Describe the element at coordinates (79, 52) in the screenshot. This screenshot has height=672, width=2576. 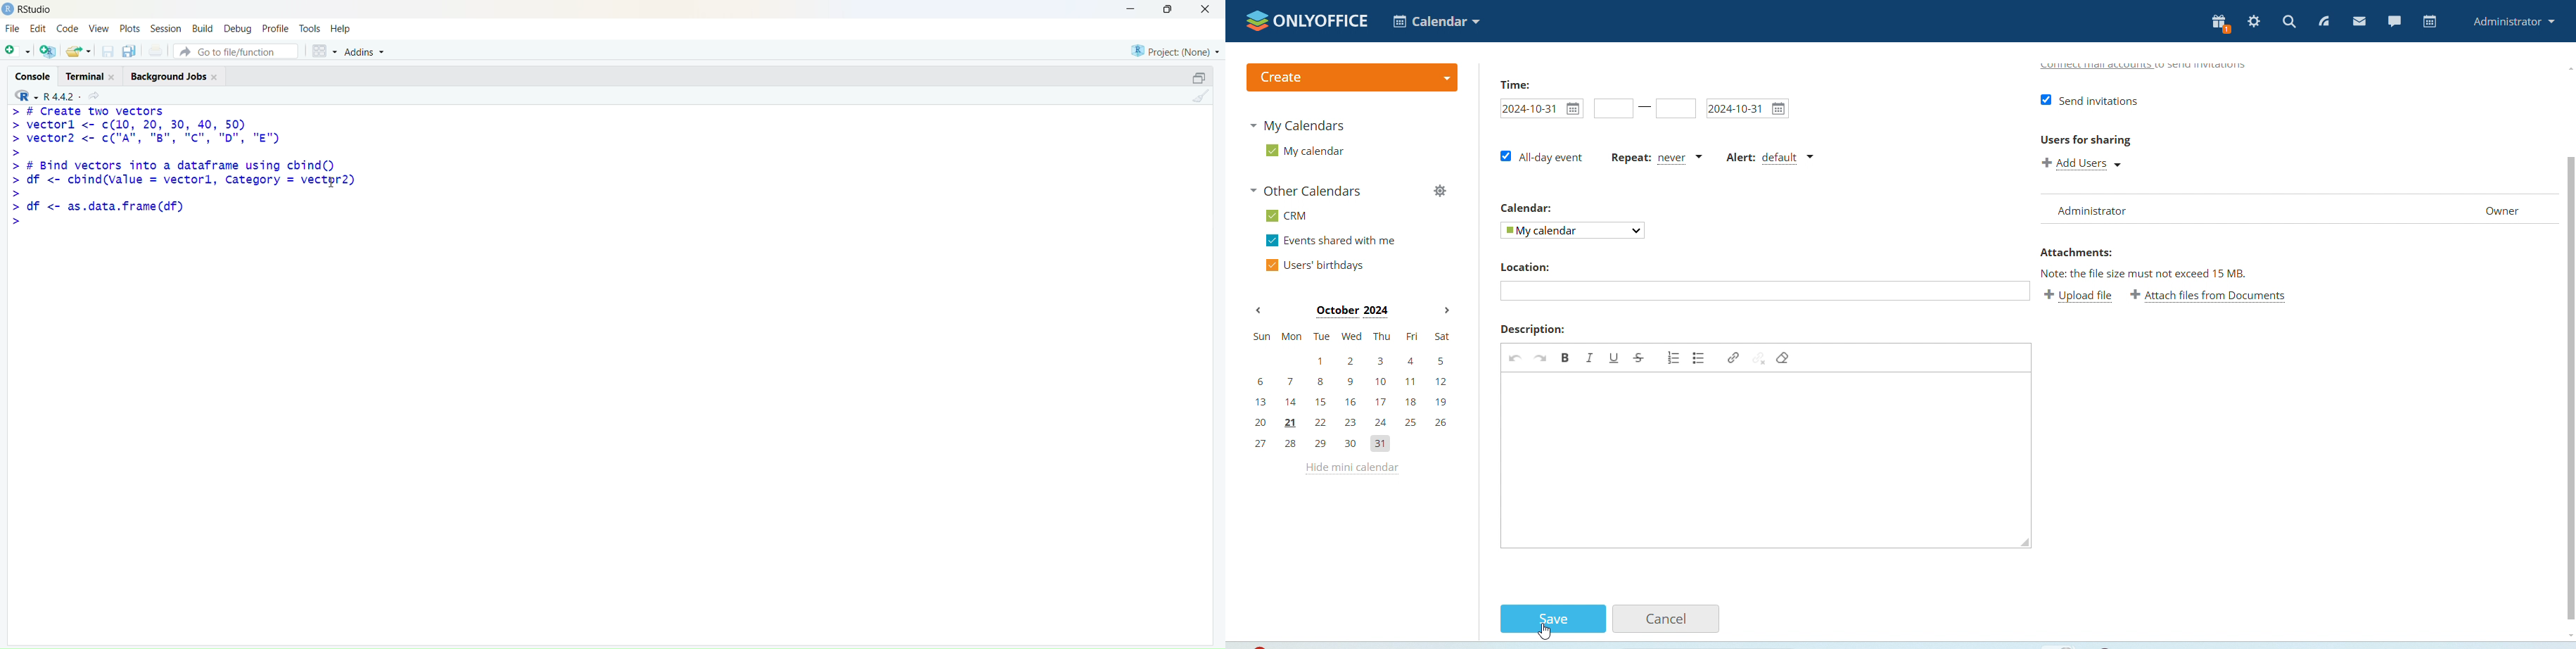
I see `open existing document` at that location.